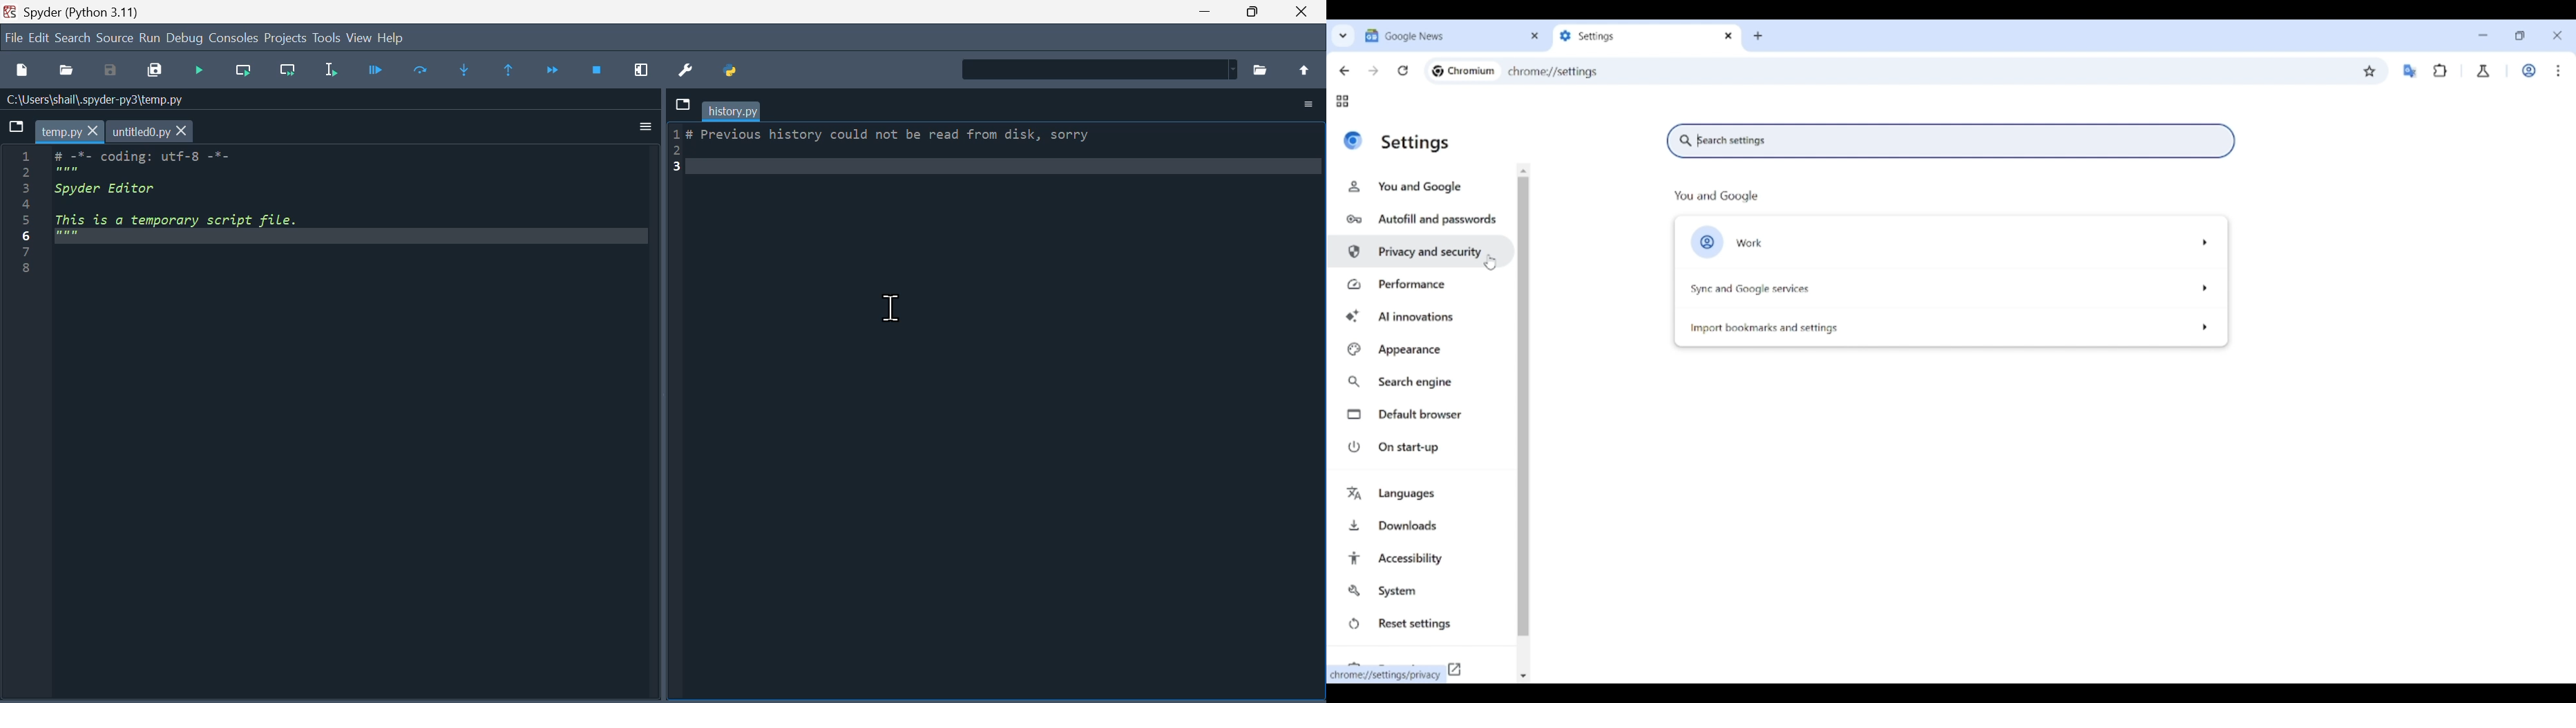  Describe the element at coordinates (1304, 12) in the screenshot. I see `close` at that location.